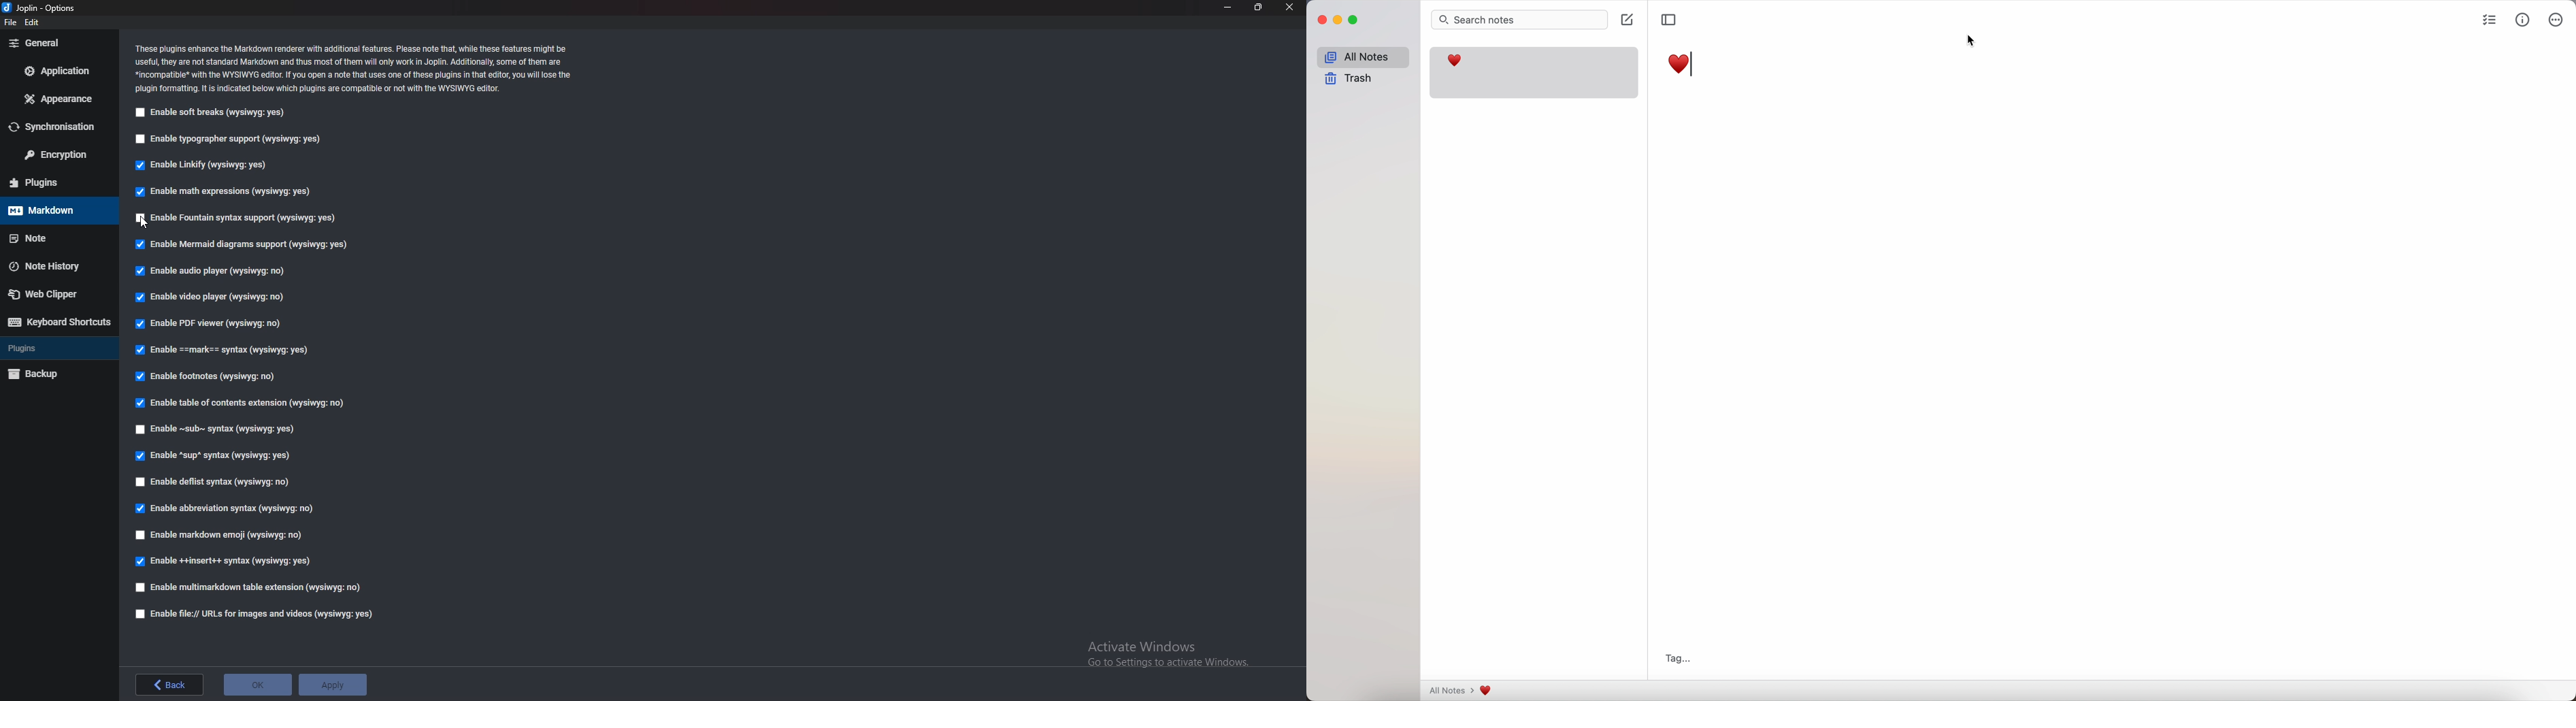  What do you see at coordinates (59, 348) in the screenshot?
I see `Plugins` at bounding box center [59, 348].